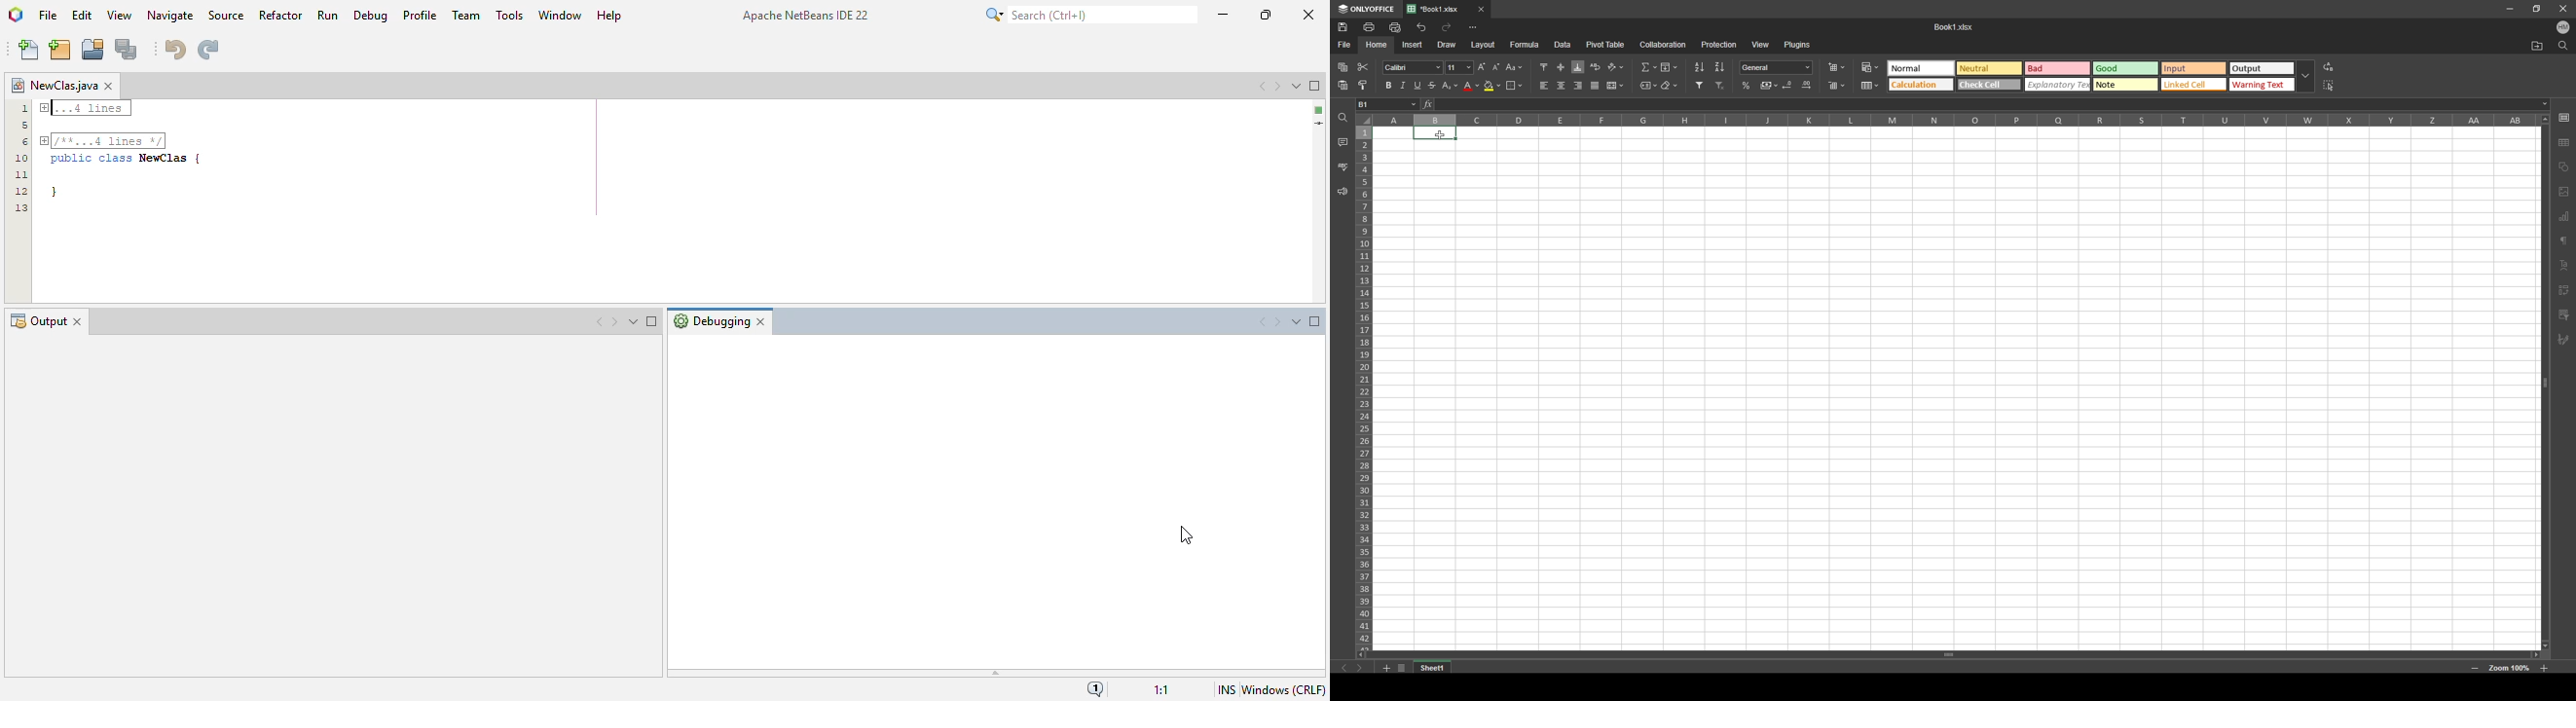 The image size is (2576, 728). I want to click on align left, so click(1545, 86).